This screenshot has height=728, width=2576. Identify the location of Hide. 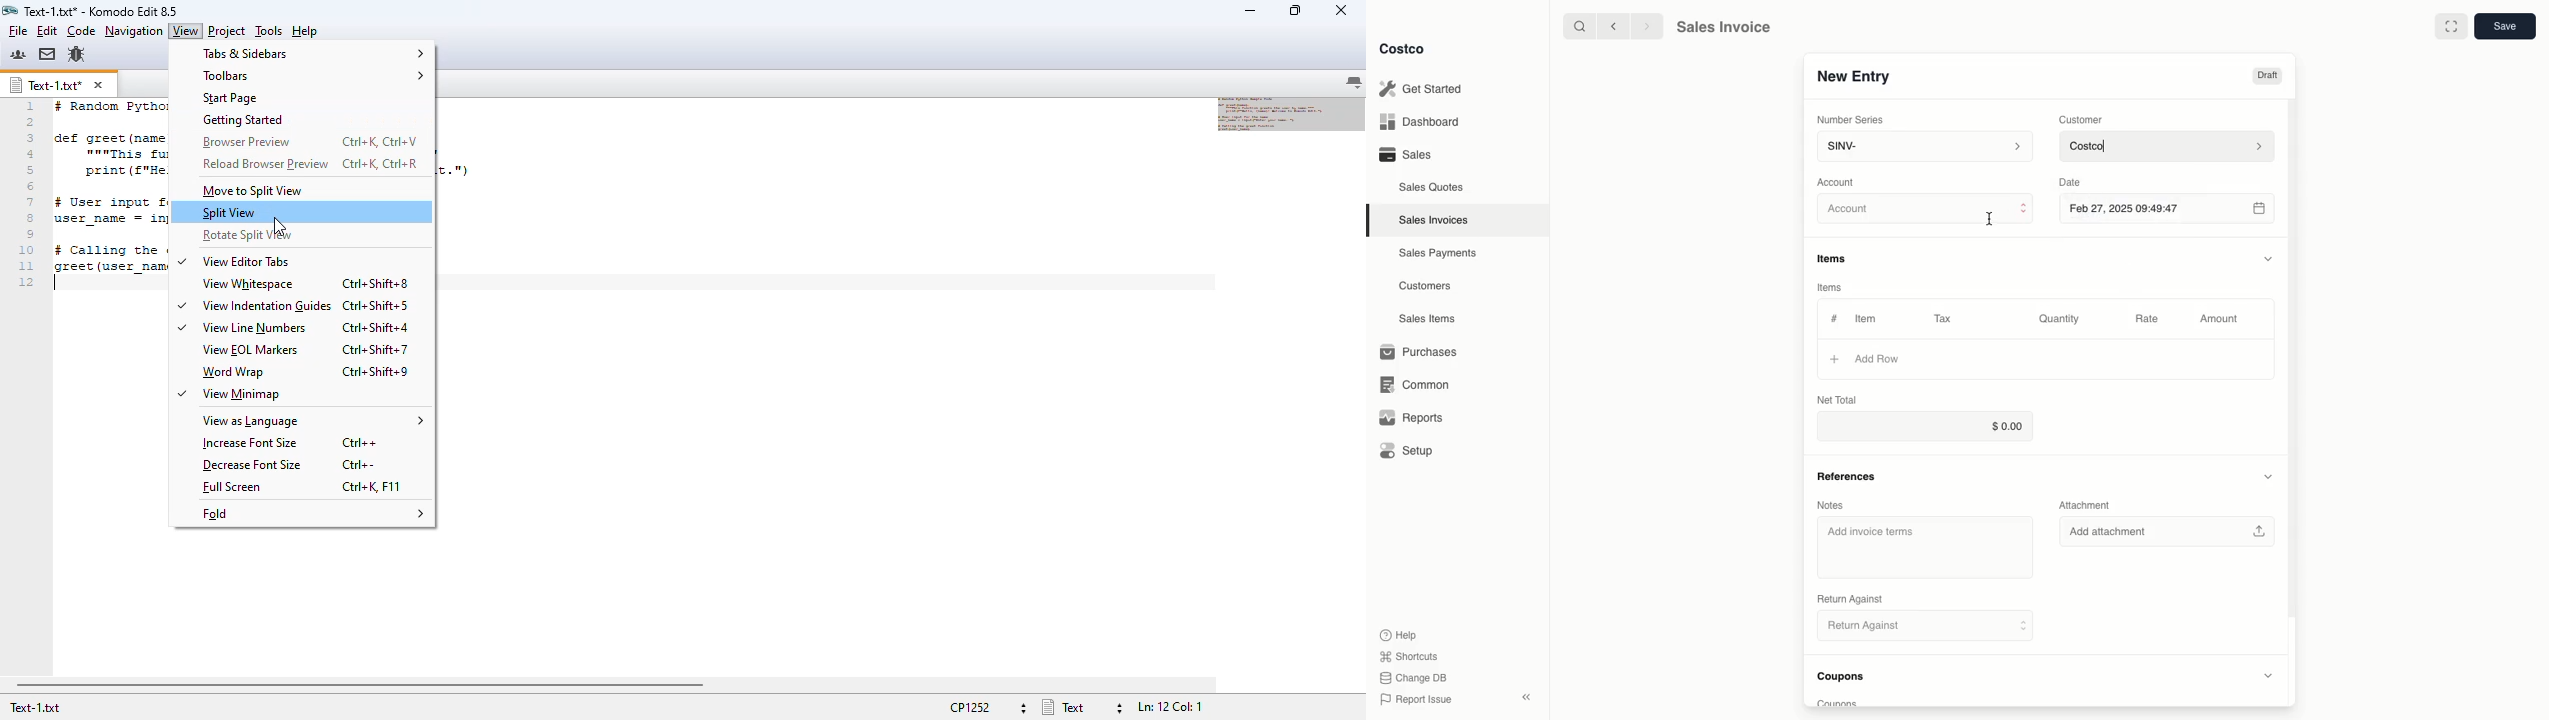
(2268, 256).